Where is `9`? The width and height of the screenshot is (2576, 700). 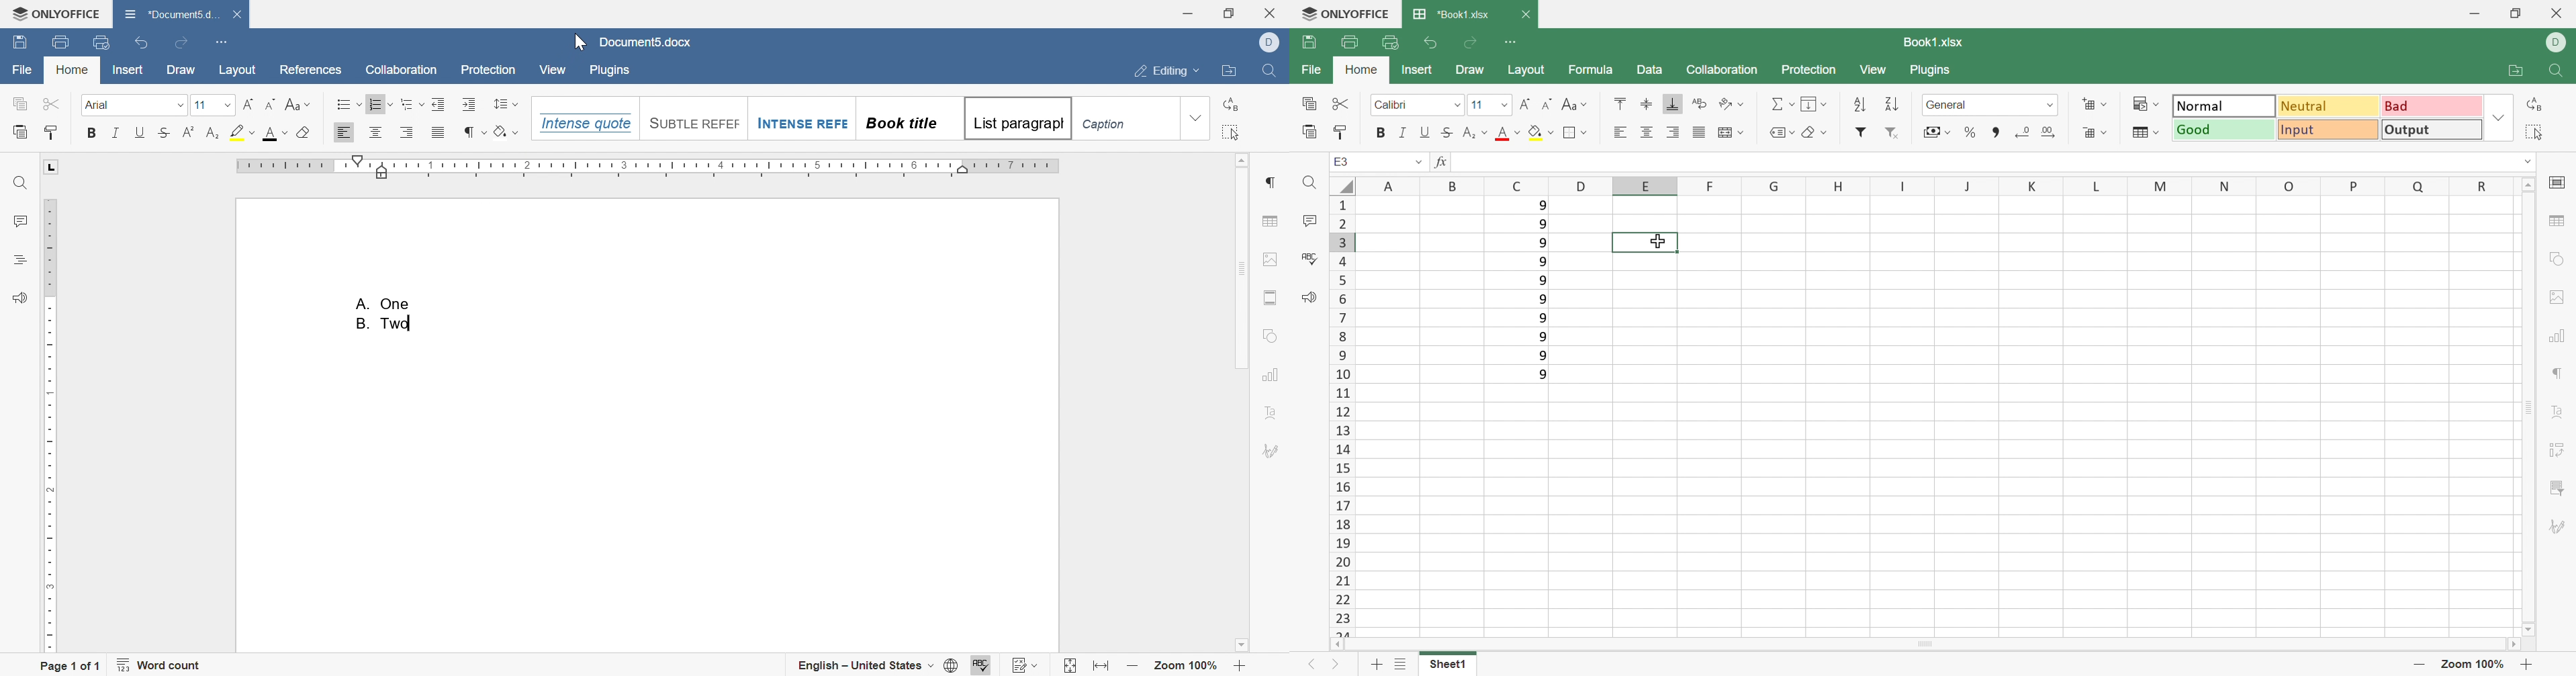
9 is located at coordinates (1541, 205).